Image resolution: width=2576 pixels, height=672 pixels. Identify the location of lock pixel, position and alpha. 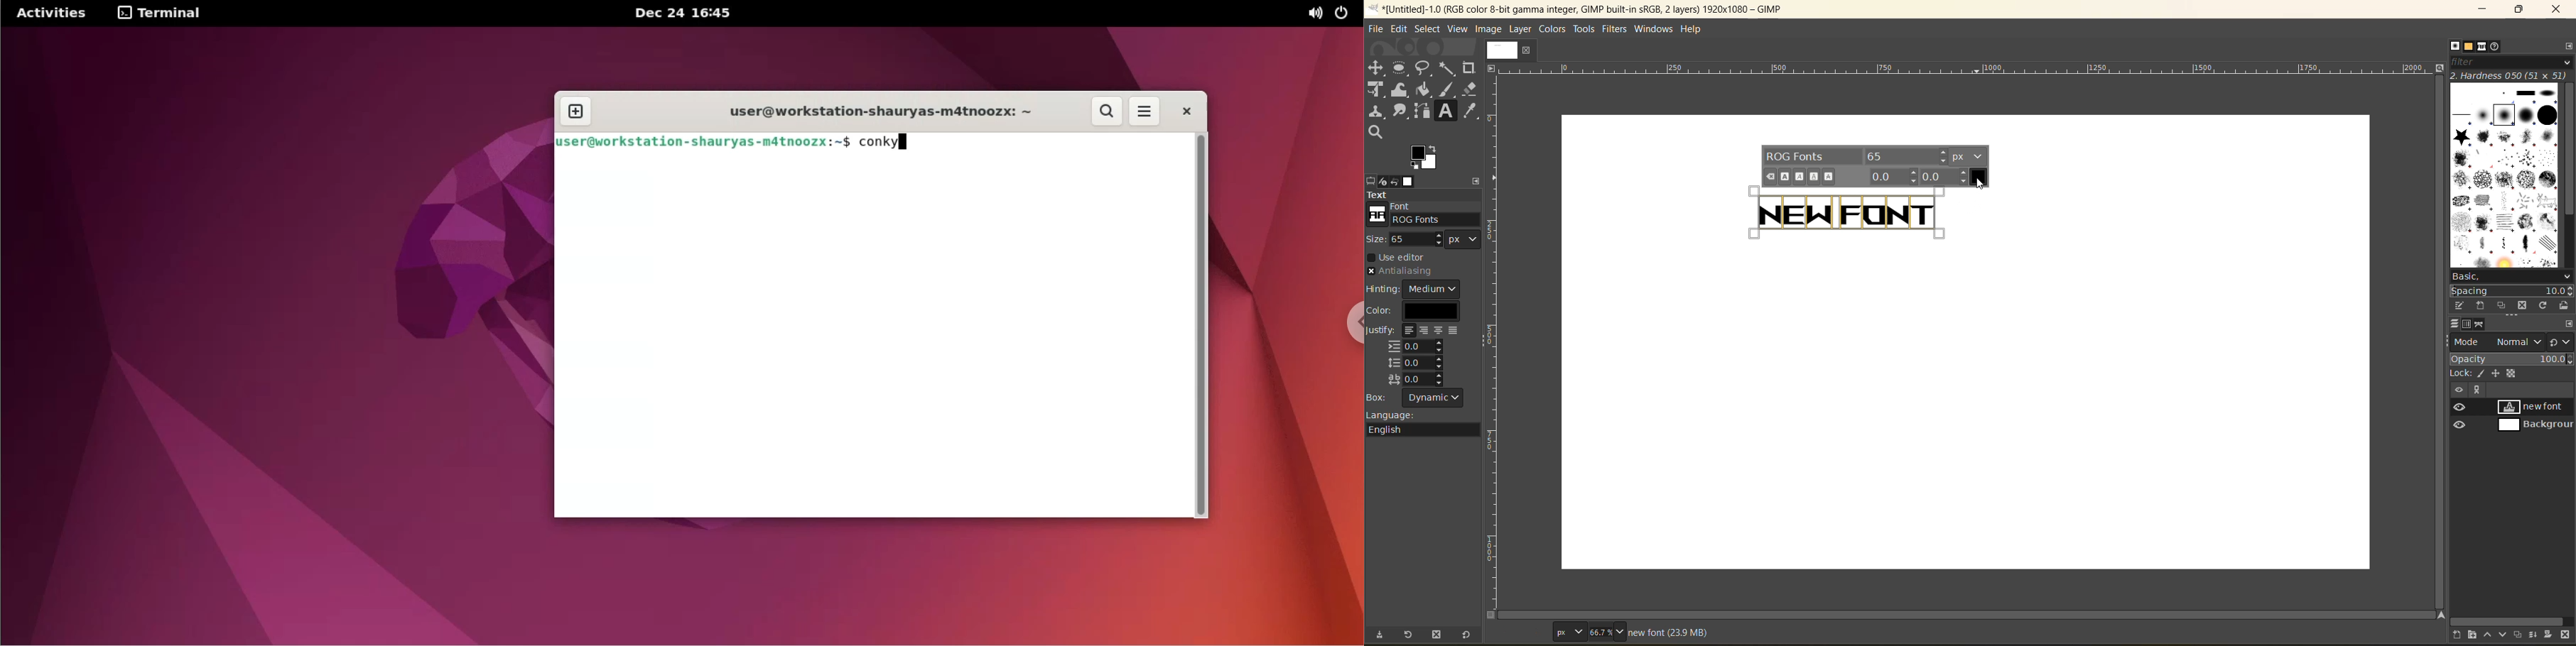
(2511, 374).